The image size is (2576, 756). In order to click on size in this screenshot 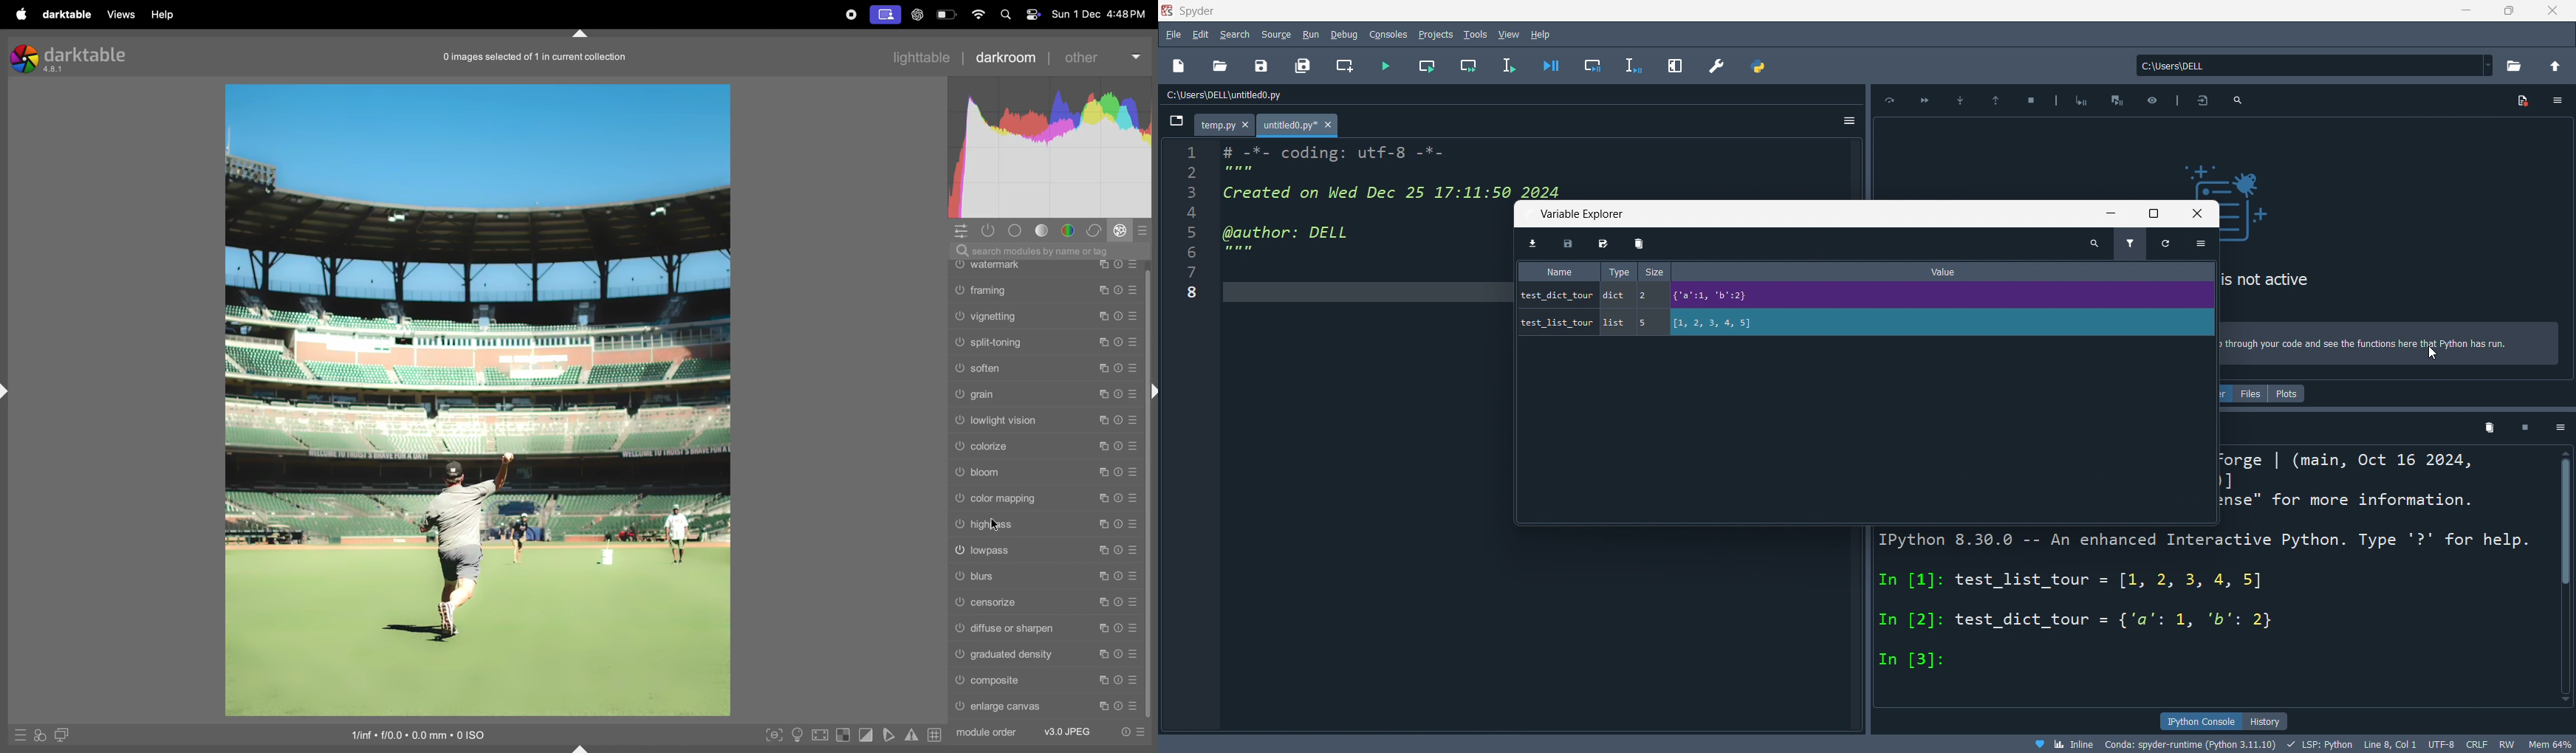, I will do `click(1654, 273)`.